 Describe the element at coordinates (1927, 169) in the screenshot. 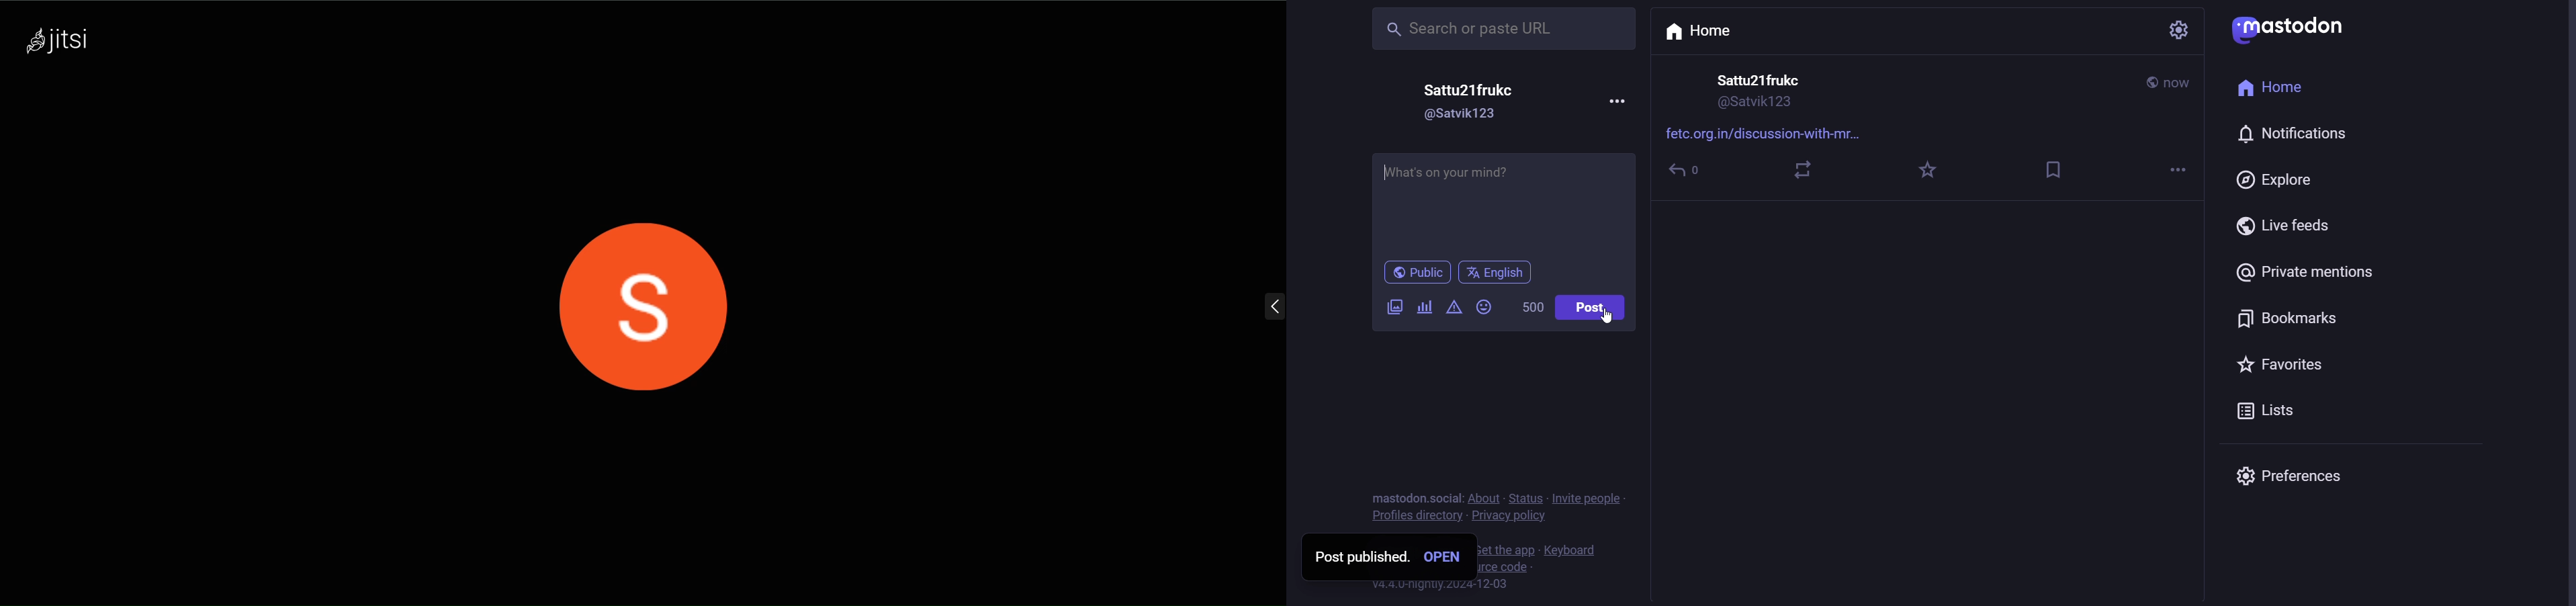

I see `favorites` at that location.